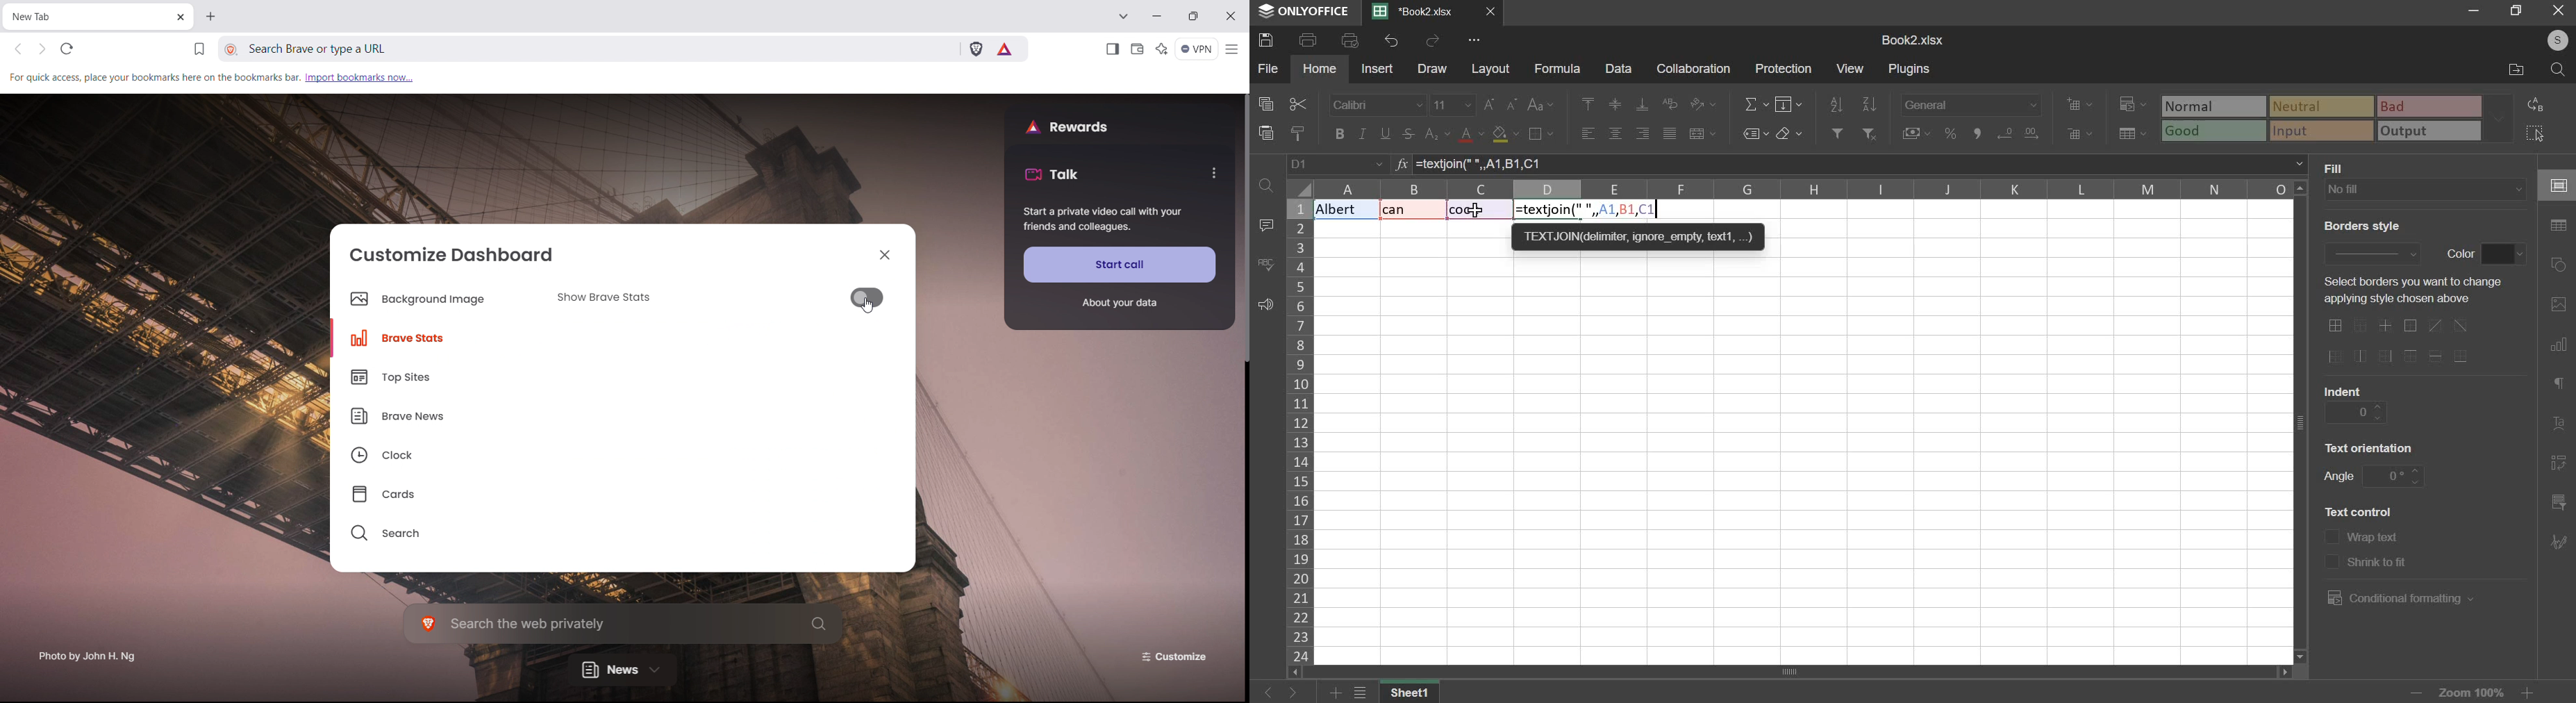 The image size is (2576, 728). What do you see at coordinates (2395, 474) in the screenshot?
I see `angle` at bounding box center [2395, 474].